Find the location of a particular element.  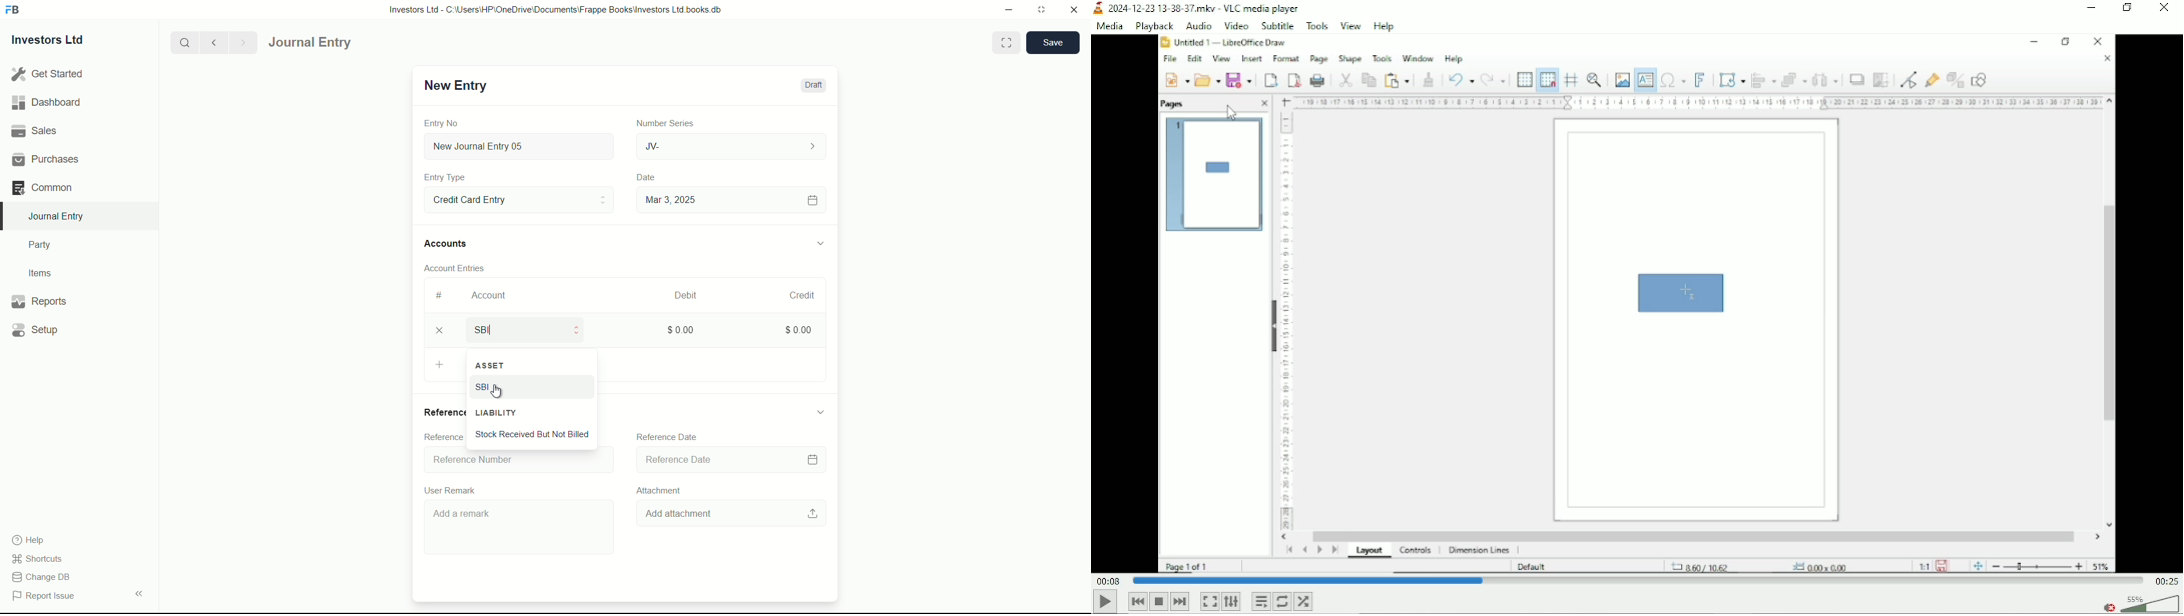

Show extended settings is located at coordinates (1232, 602).